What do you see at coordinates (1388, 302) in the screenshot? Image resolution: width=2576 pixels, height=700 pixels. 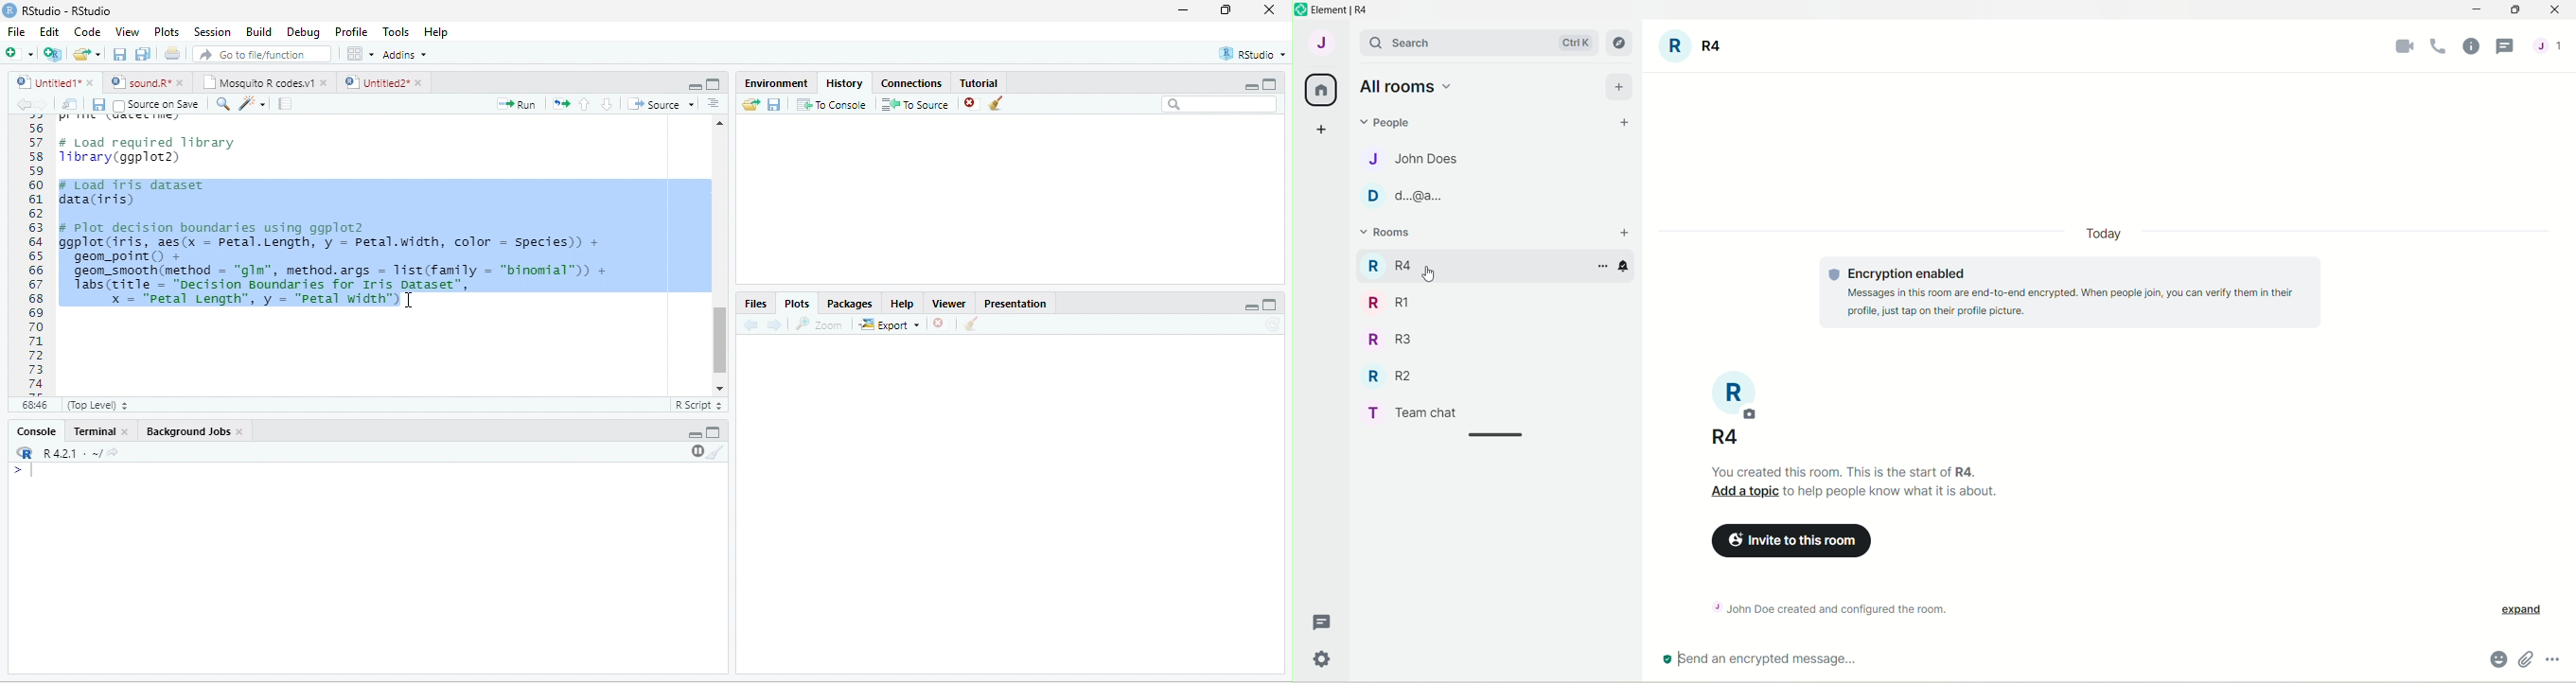 I see `R RI` at bounding box center [1388, 302].